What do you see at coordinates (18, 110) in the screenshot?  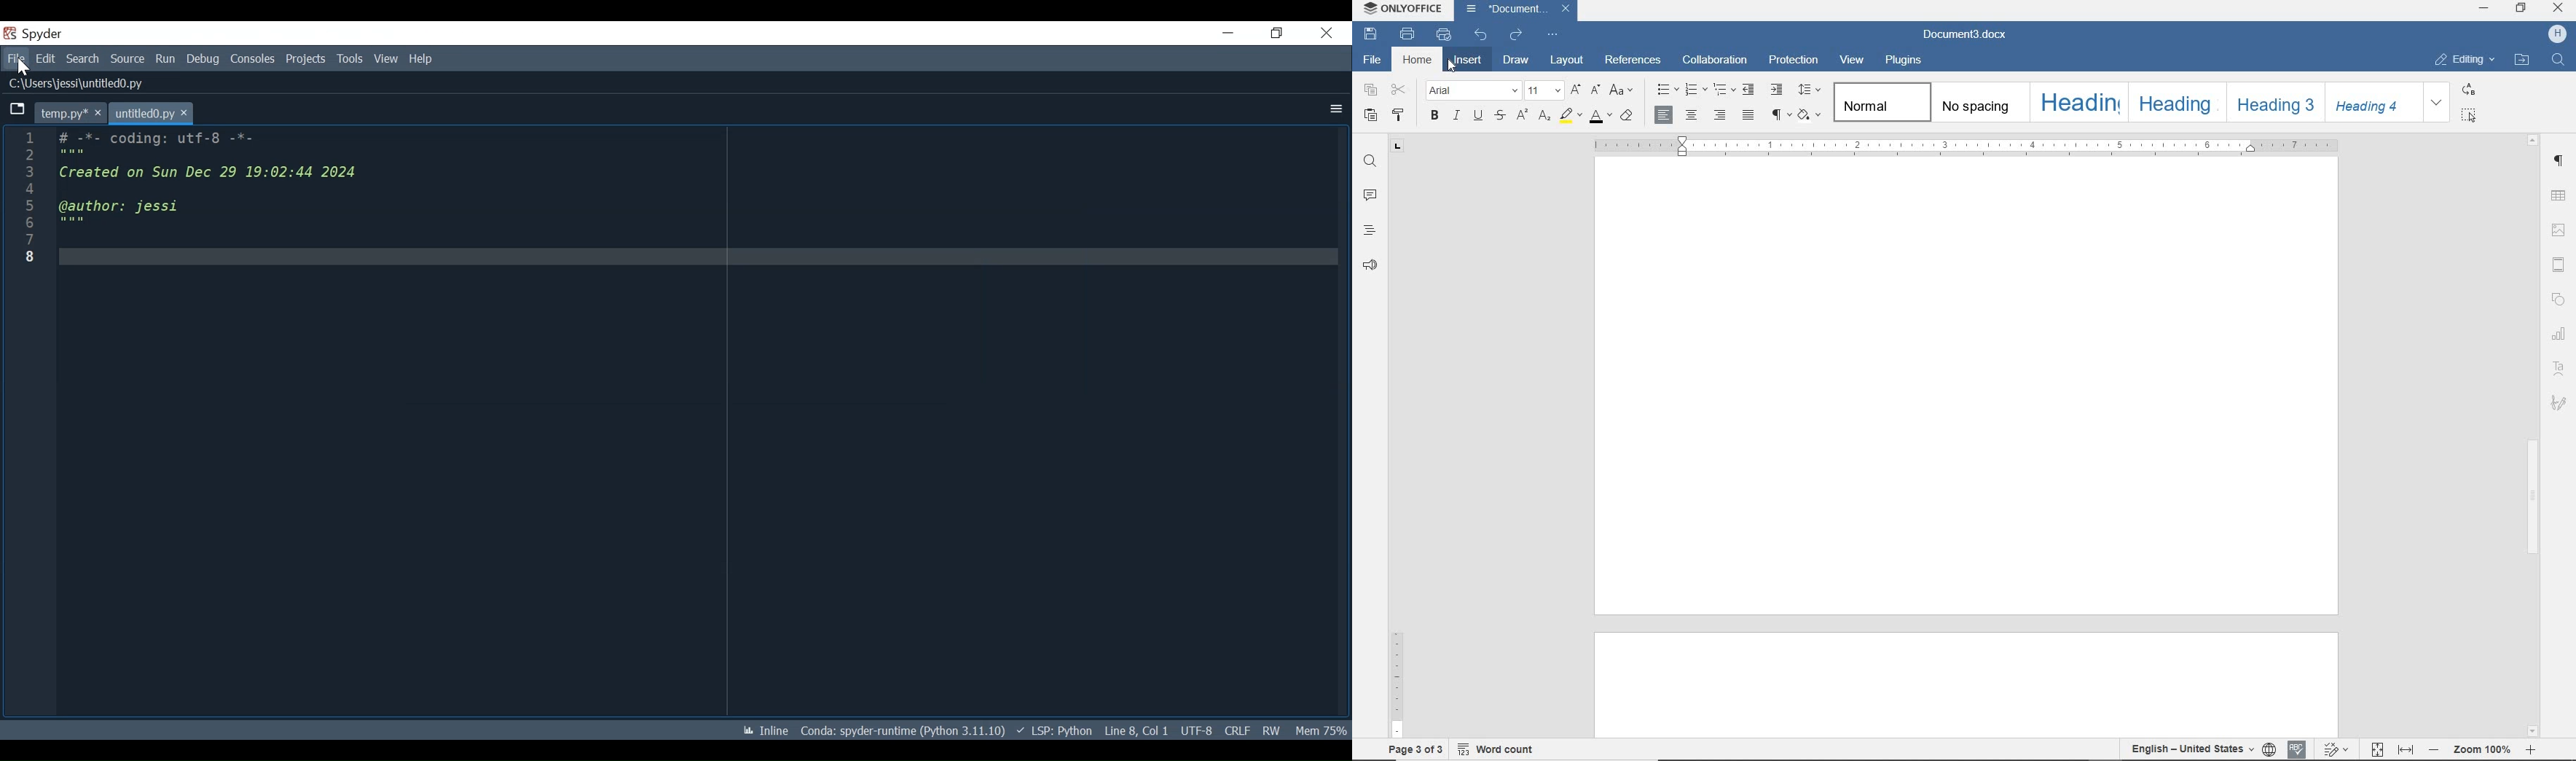 I see `Browse Tabs` at bounding box center [18, 110].